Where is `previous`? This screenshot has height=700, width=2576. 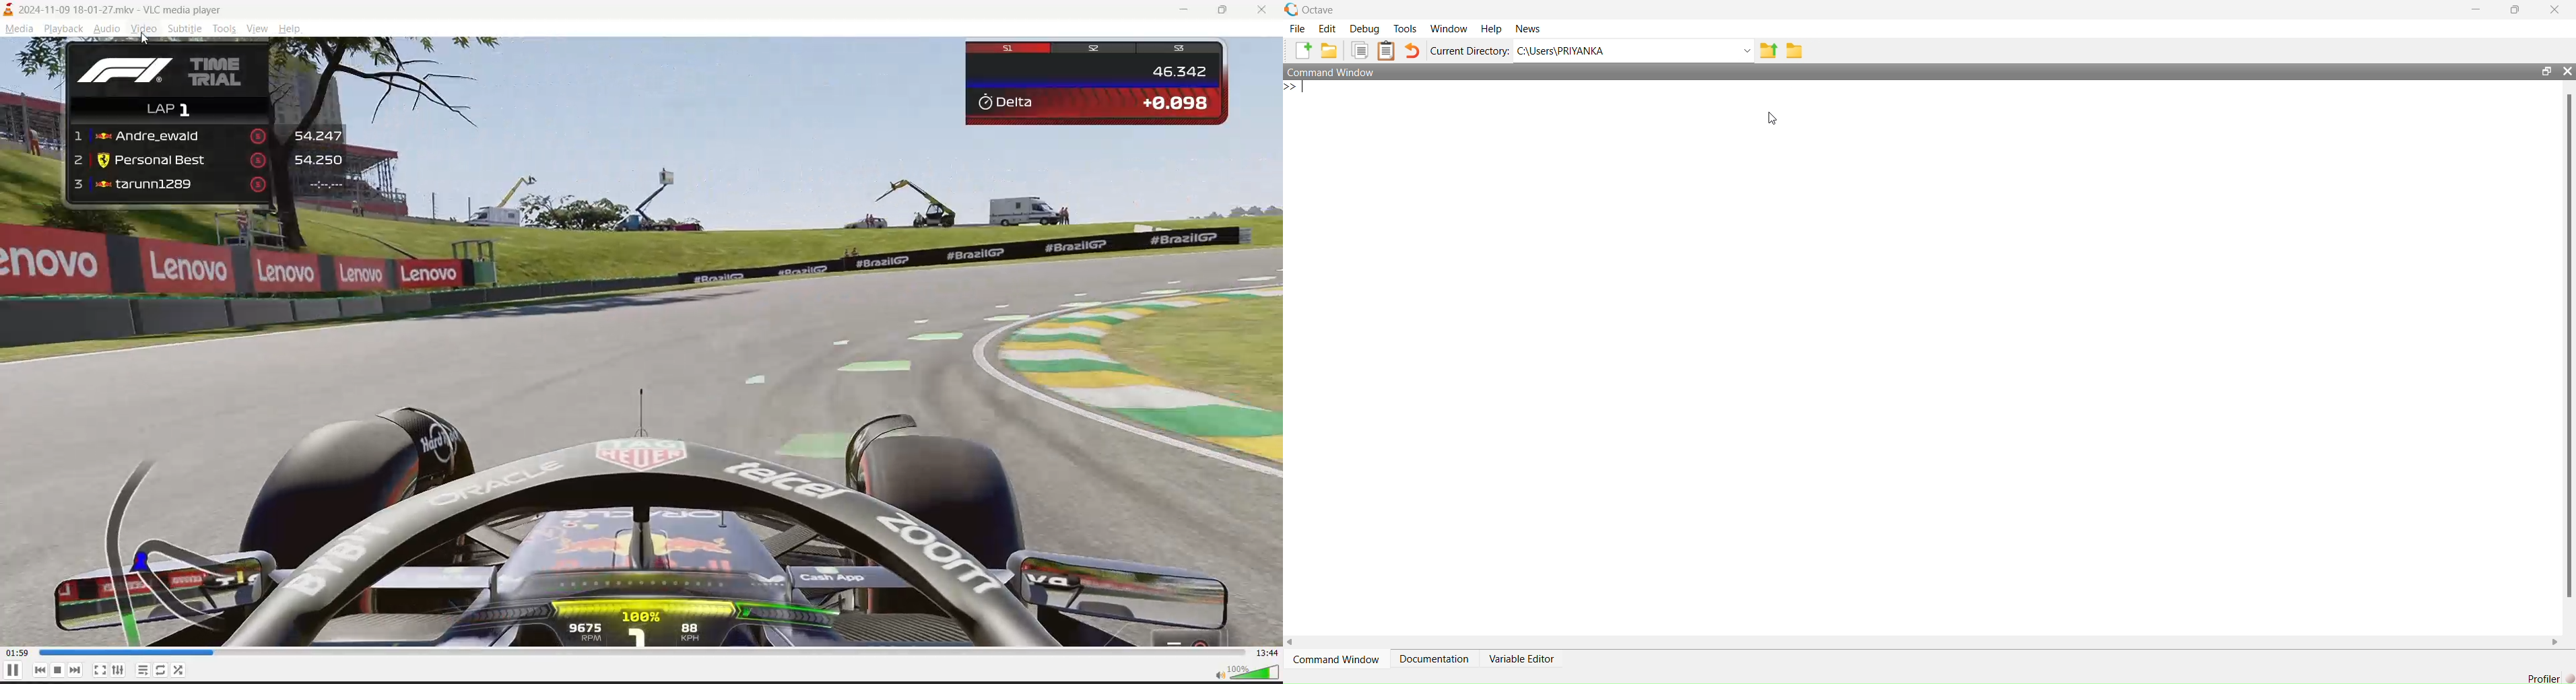
previous is located at coordinates (38, 670).